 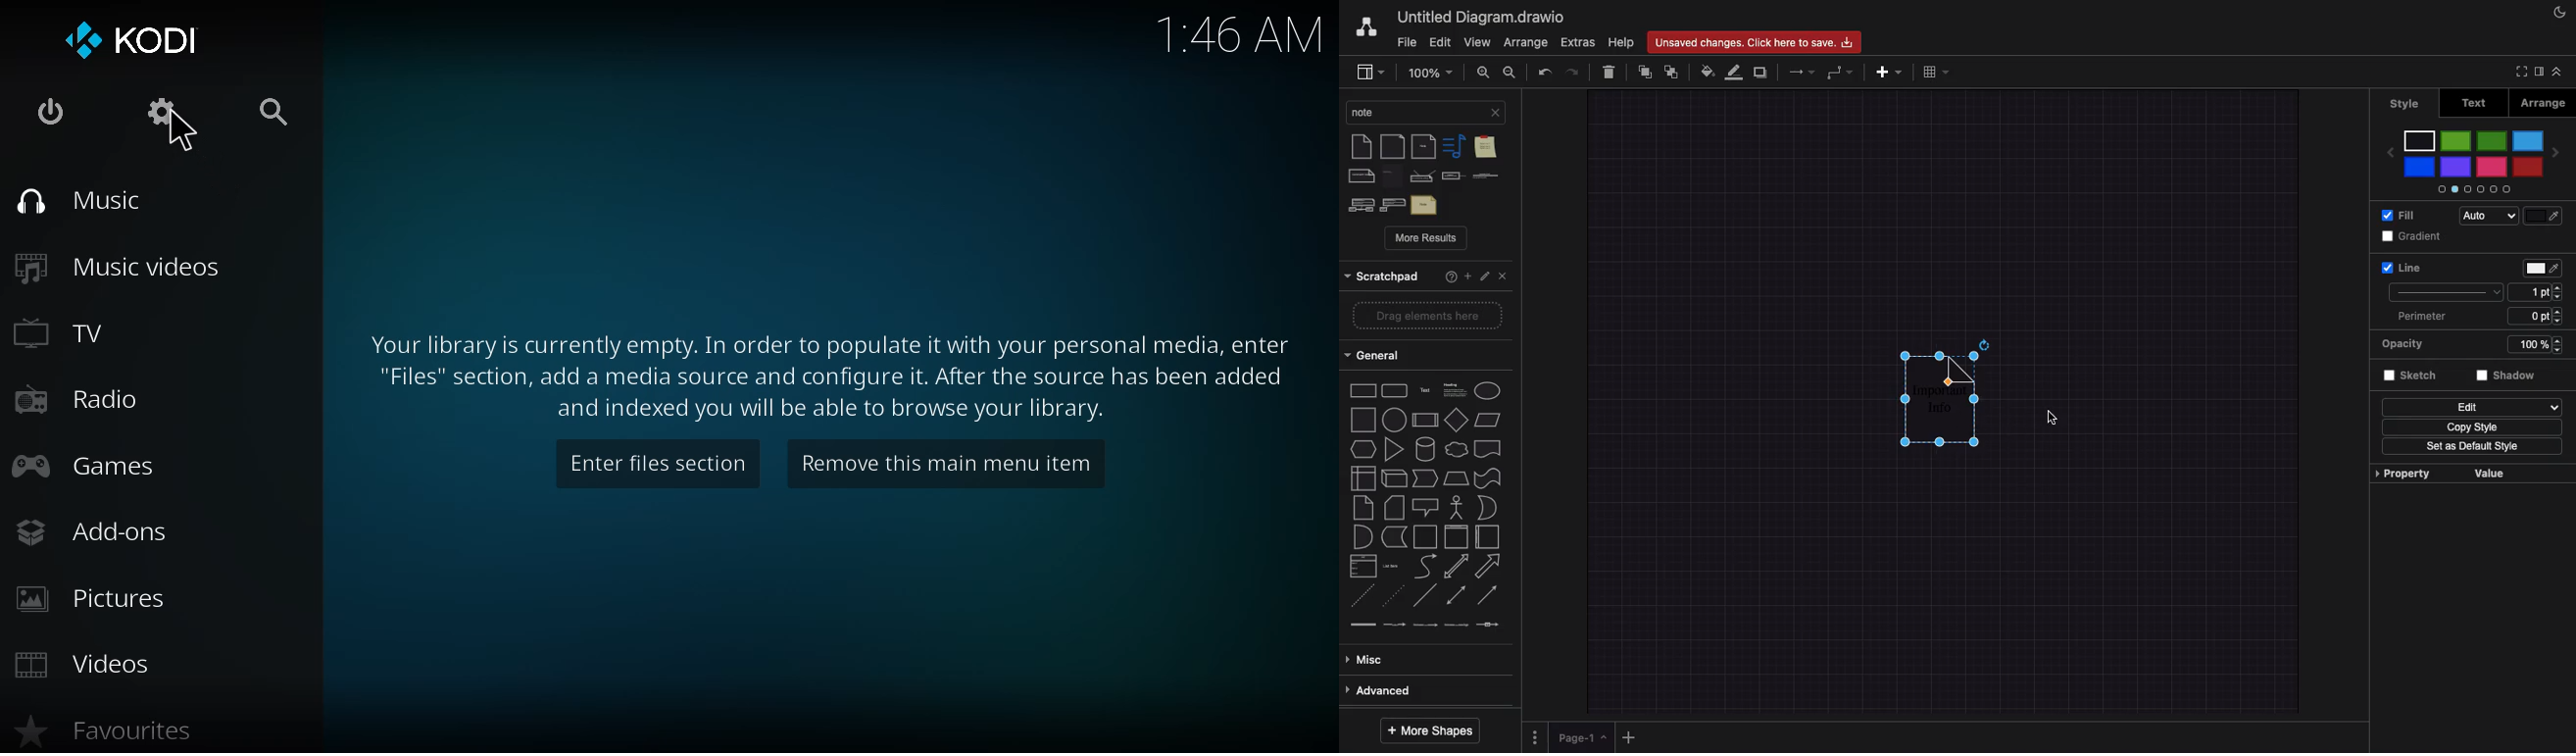 I want to click on Full screen, so click(x=2522, y=72).